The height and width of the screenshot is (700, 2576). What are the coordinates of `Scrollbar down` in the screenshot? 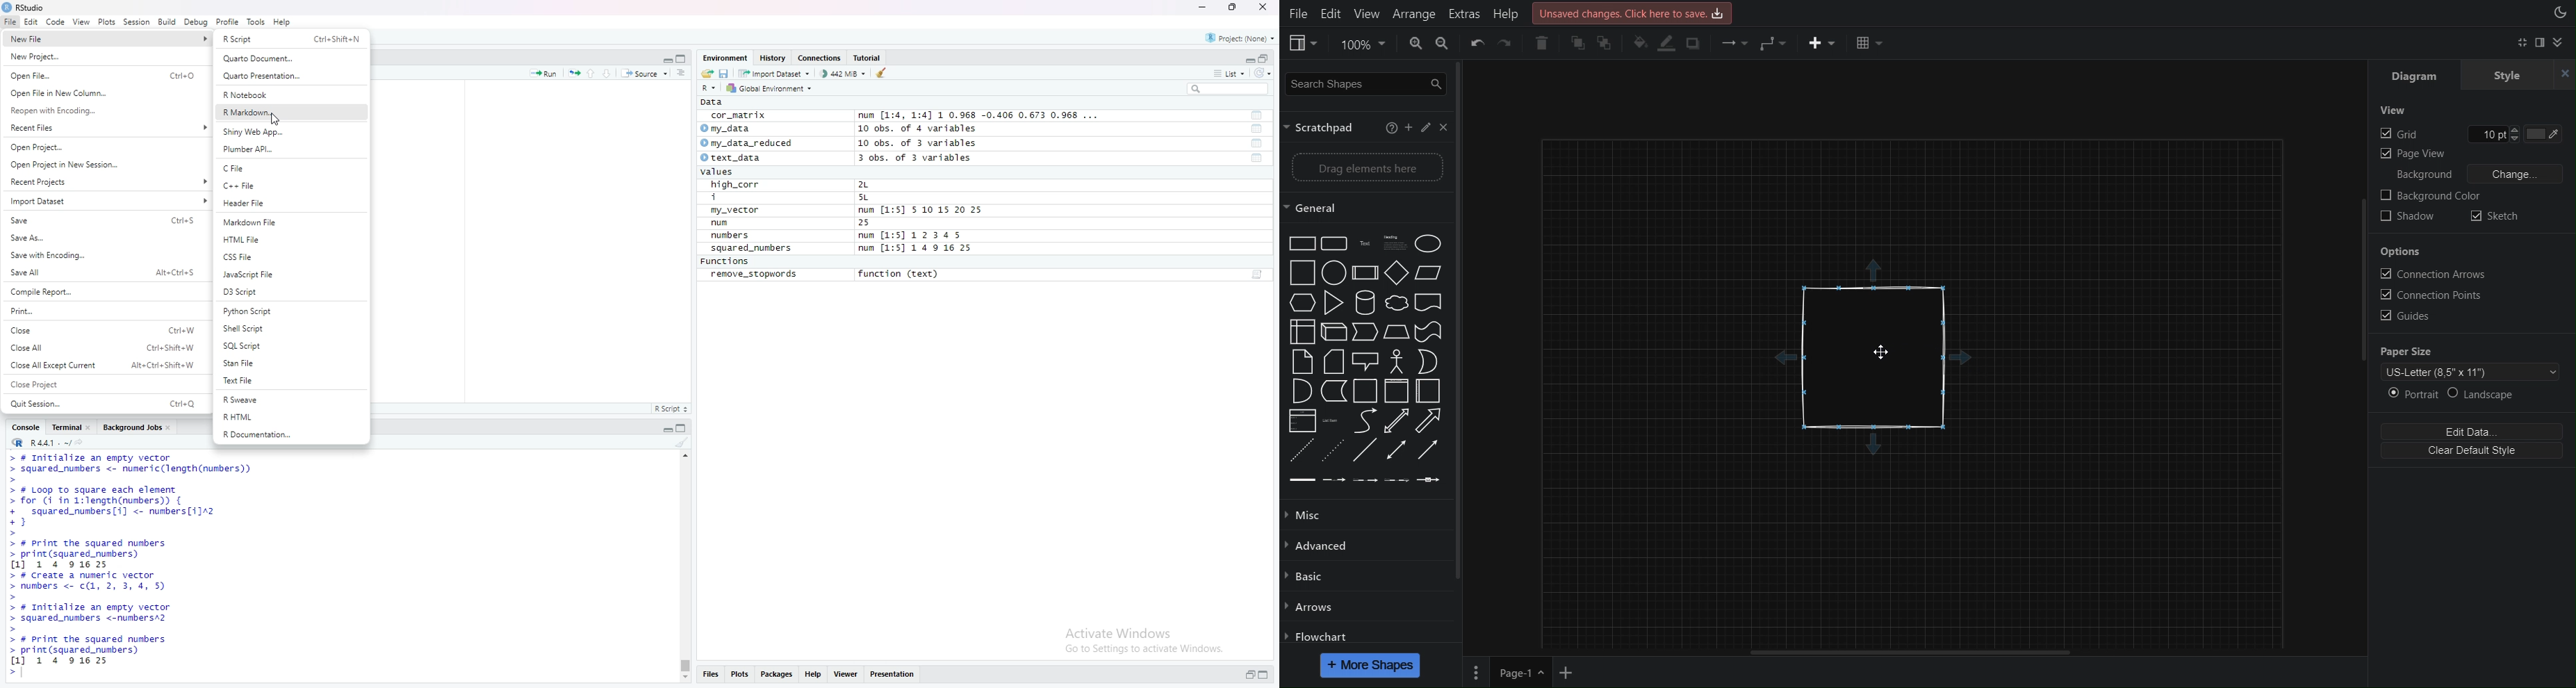 It's located at (684, 679).